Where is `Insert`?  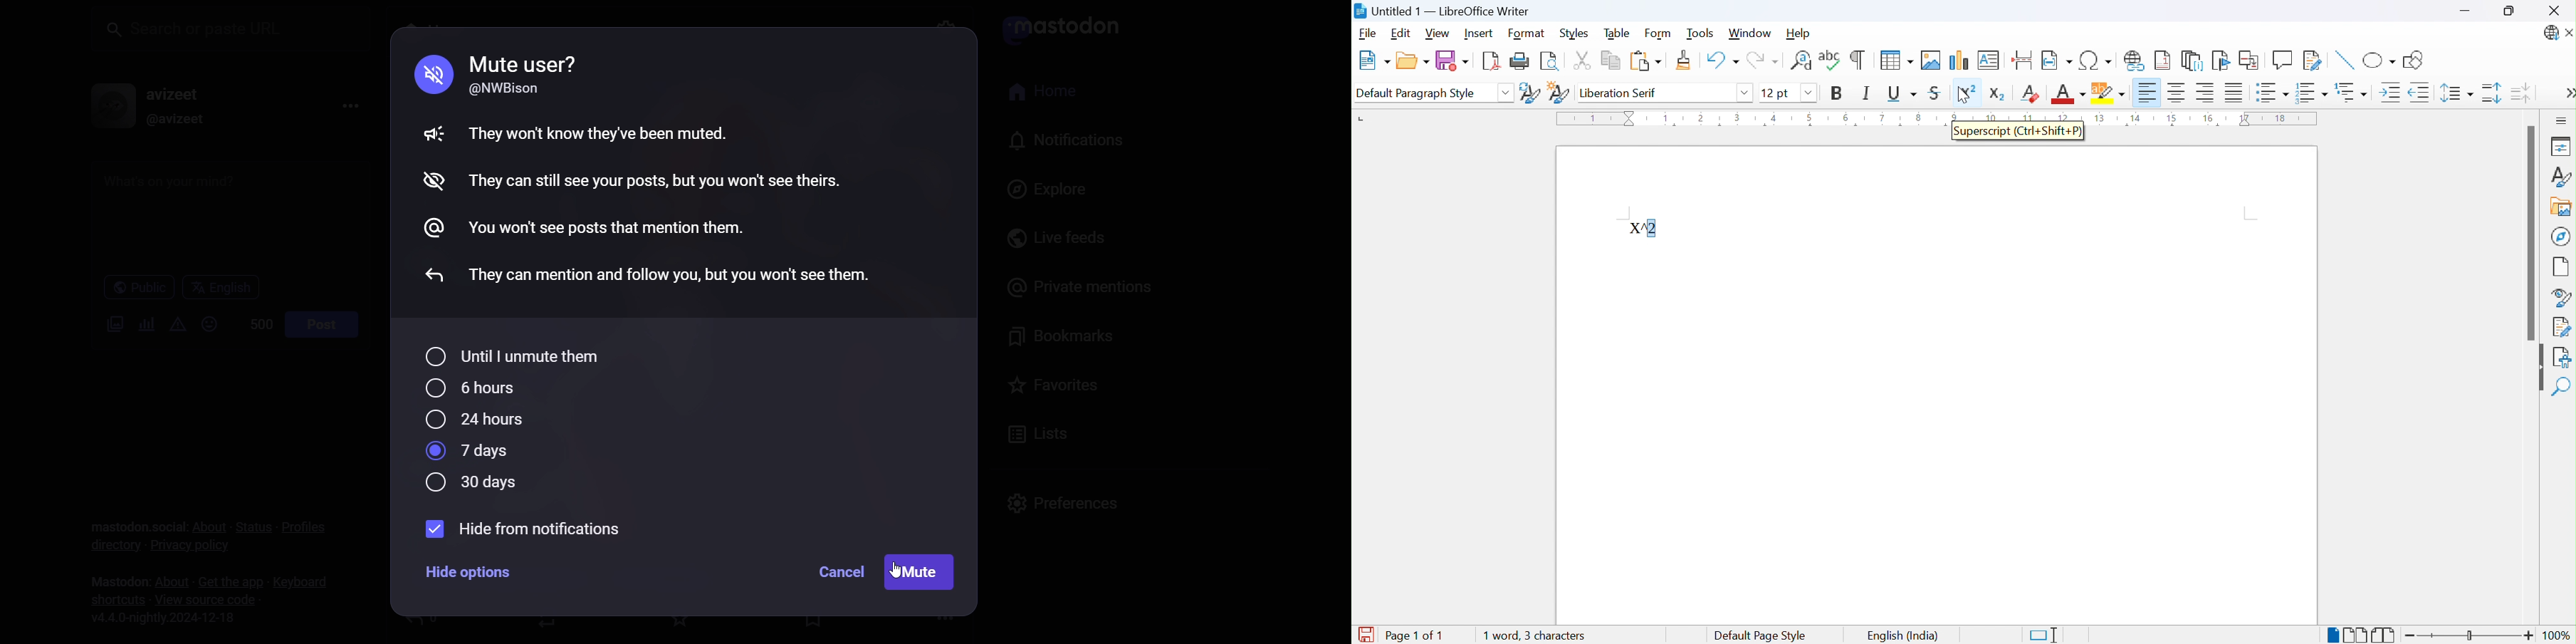
Insert is located at coordinates (1478, 32).